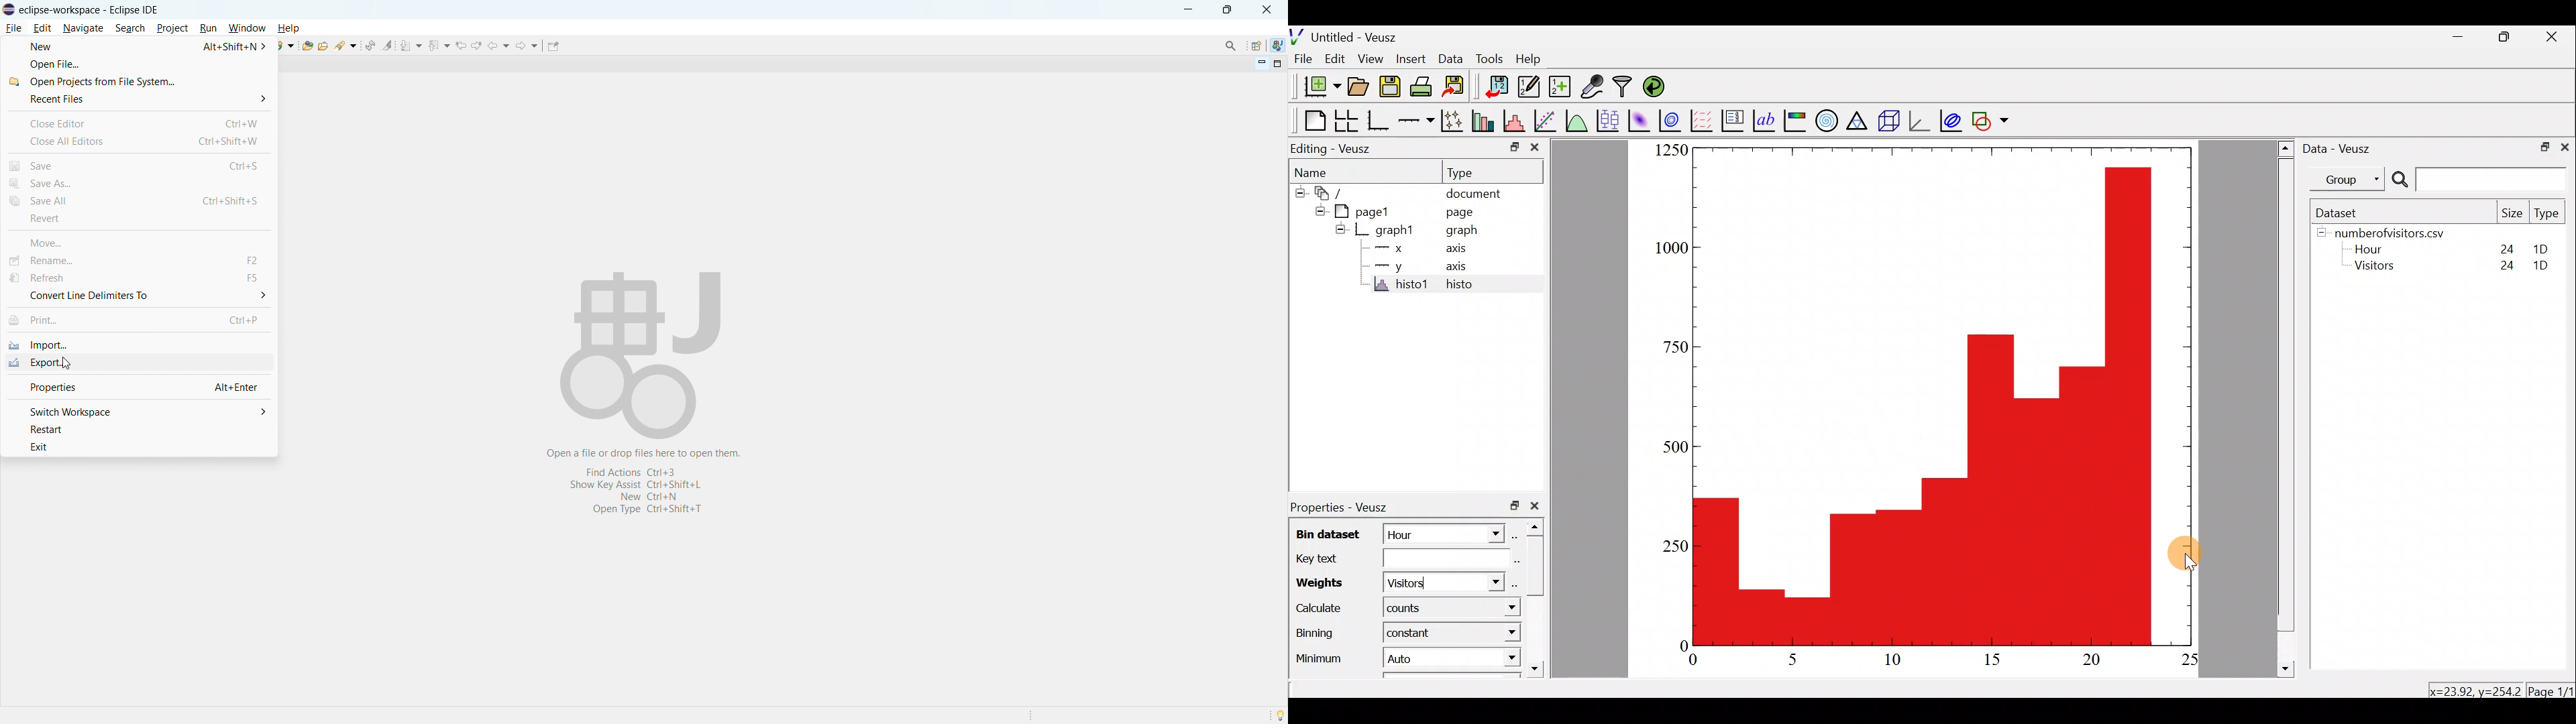  Describe the element at coordinates (1260, 64) in the screenshot. I see `minimize view` at that location.